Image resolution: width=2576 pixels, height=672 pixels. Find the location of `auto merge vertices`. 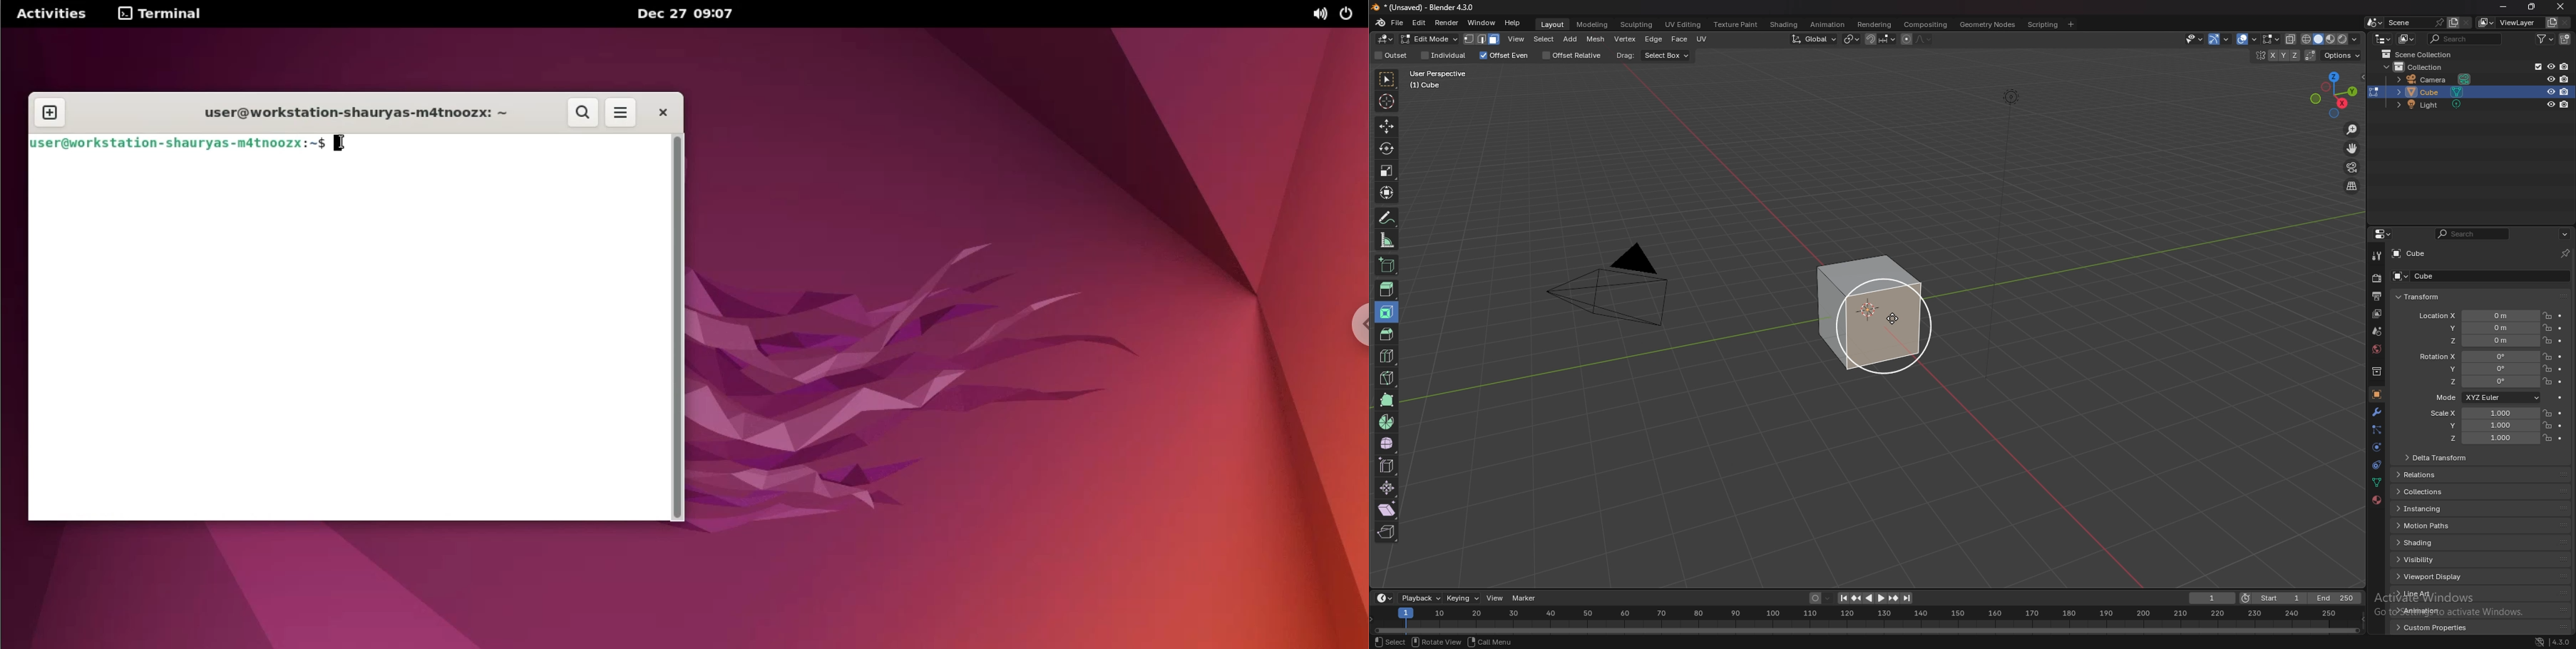

auto merge vertices is located at coordinates (2312, 55).